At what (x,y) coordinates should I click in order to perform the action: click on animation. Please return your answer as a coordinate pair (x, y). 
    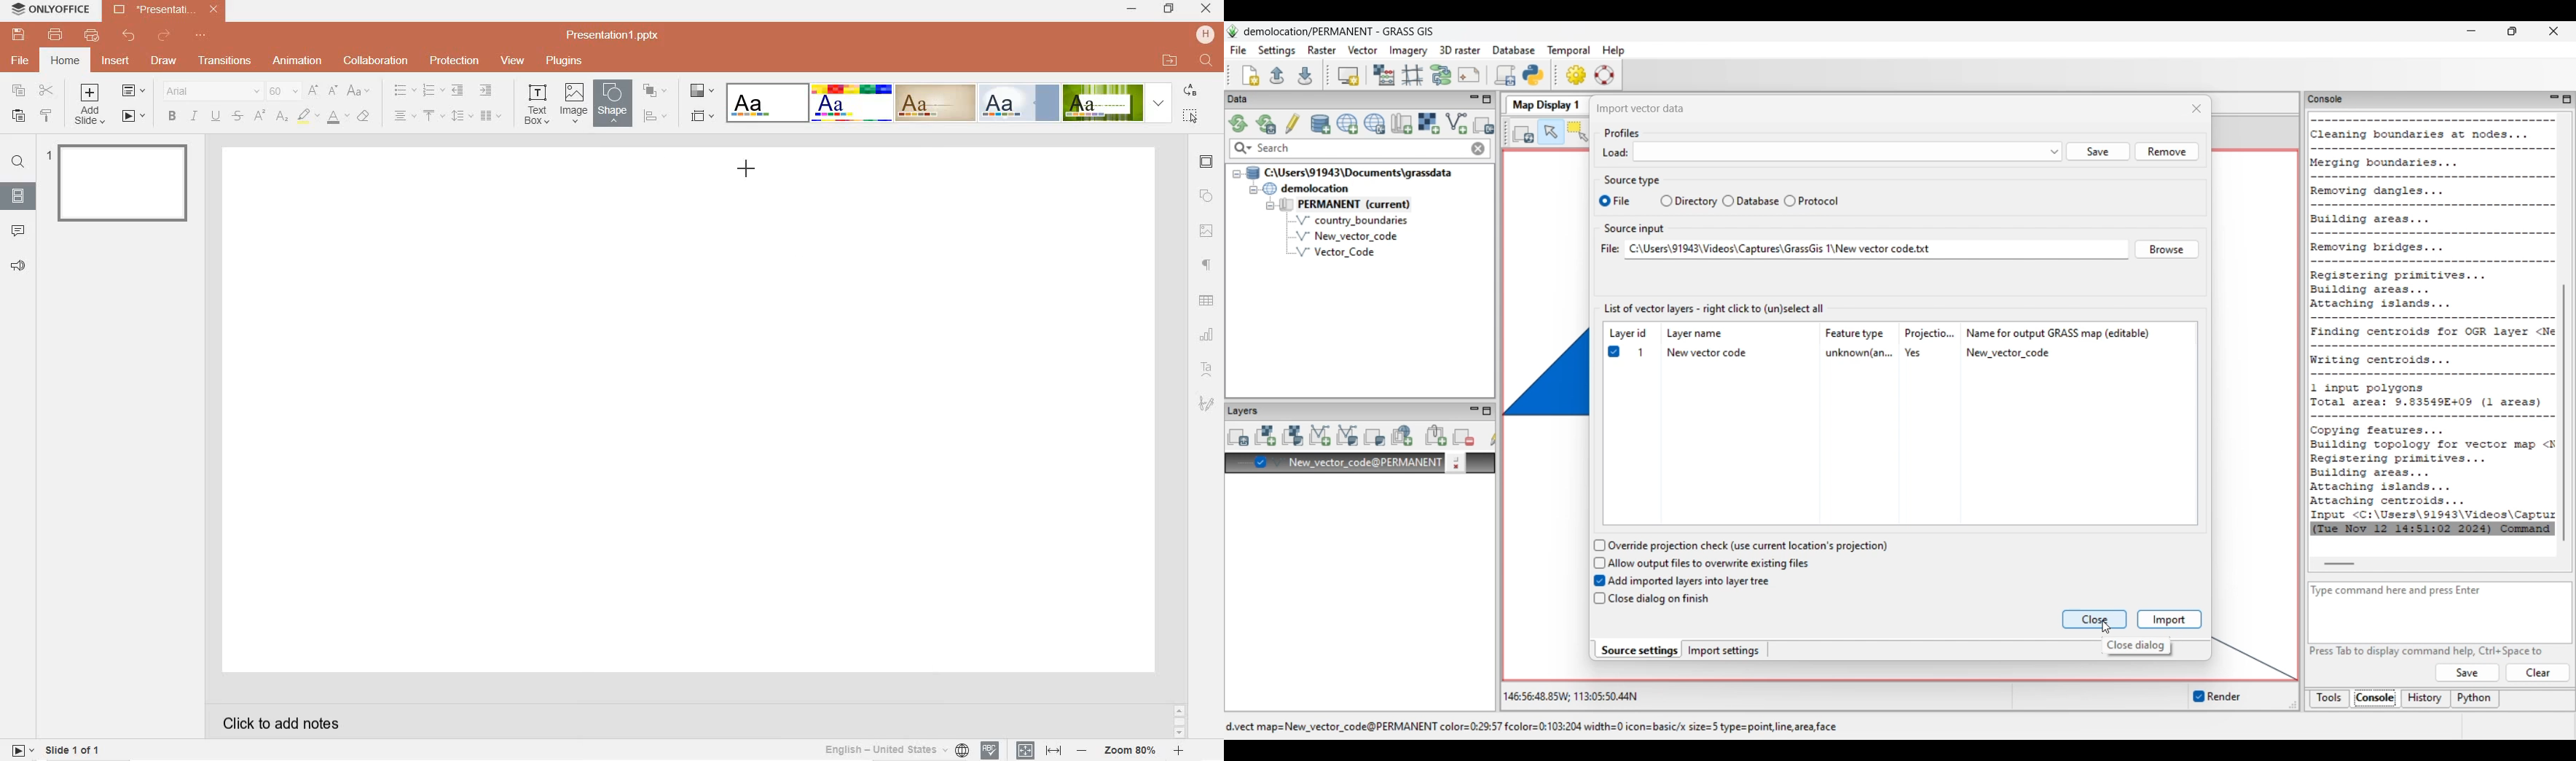
    Looking at the image, I should click on (298, 61).